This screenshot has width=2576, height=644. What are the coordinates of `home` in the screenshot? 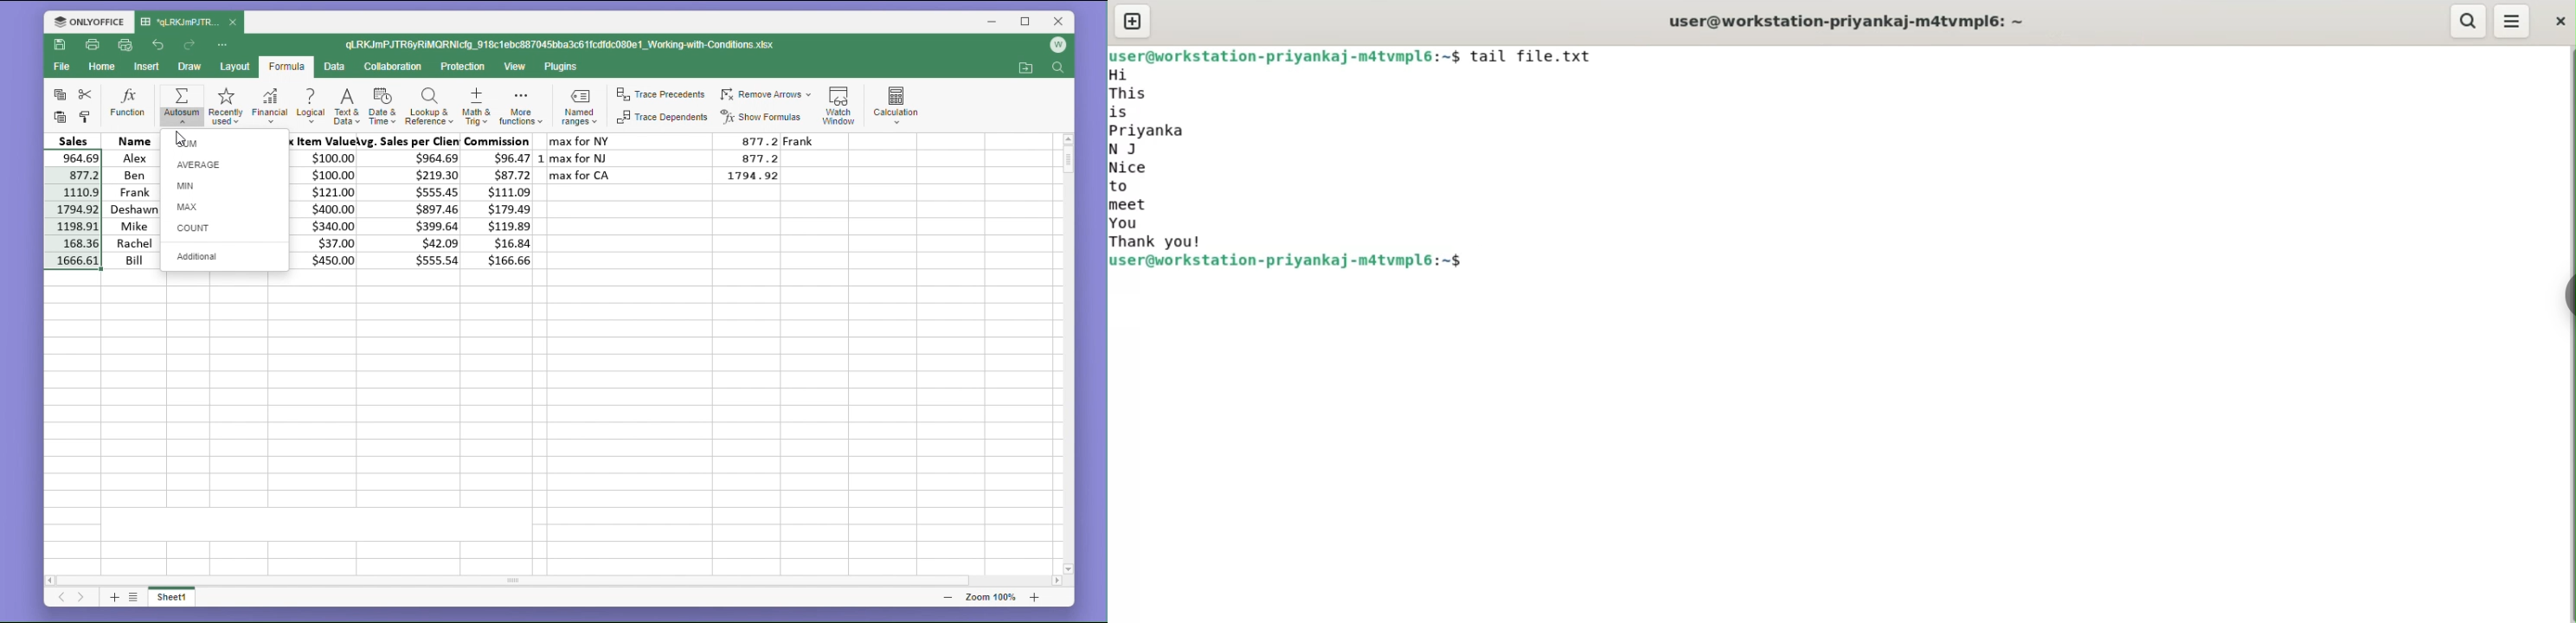 It's located at (104, 71).